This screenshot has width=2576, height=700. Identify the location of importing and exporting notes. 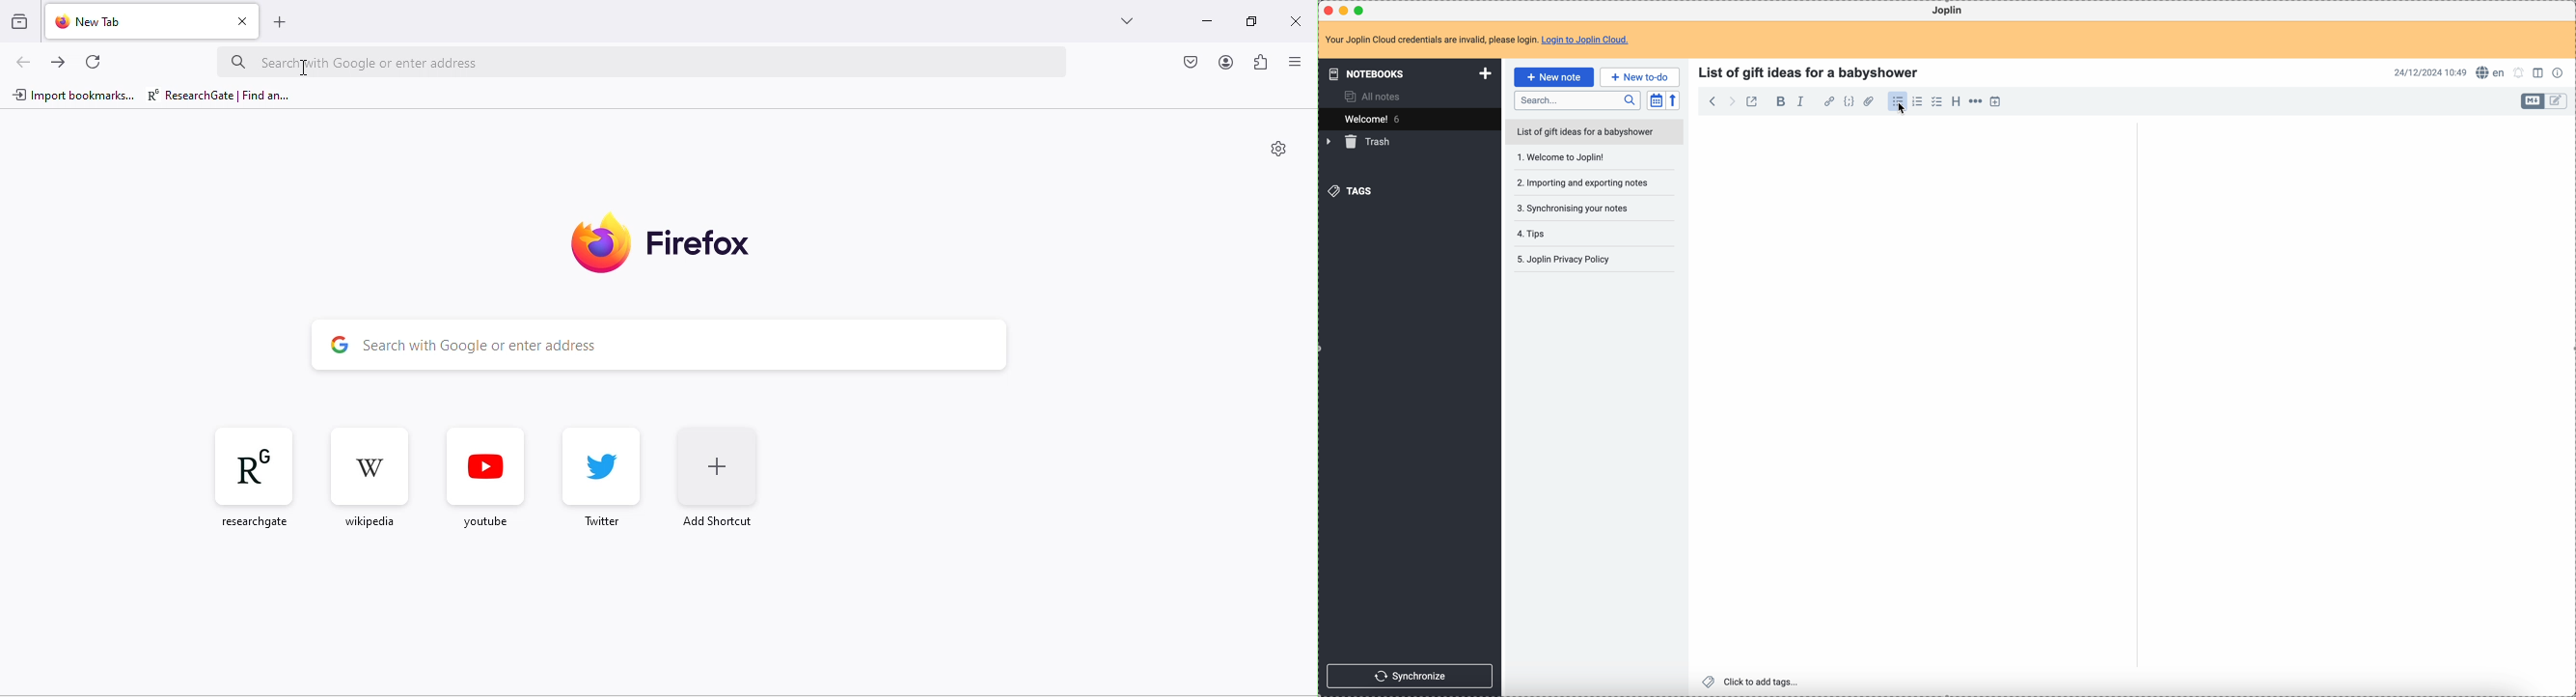
(1582, 182).